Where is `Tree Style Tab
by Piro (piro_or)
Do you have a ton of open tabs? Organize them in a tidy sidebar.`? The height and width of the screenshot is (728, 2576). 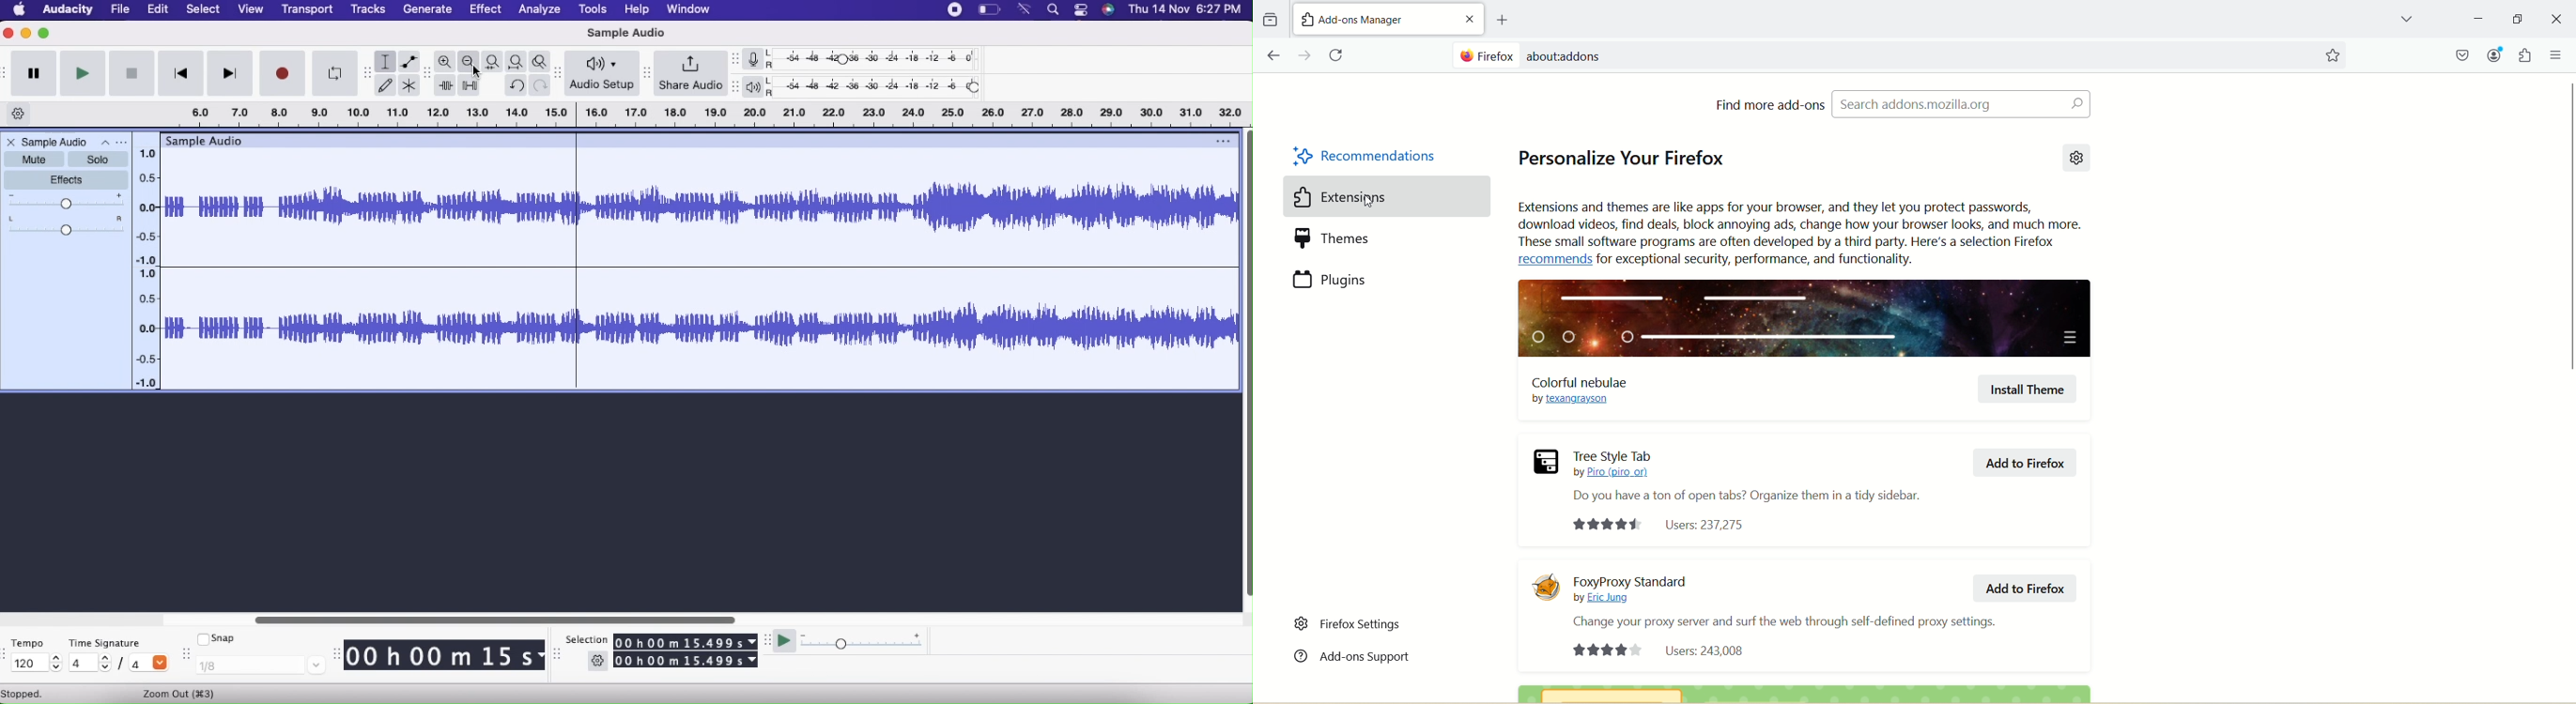 Tree Style Tab
by Piro (piro_or)
Do you have a ton of open tabs? Organize them in a tidy sidebar. is located at coordinates (1748, 477).